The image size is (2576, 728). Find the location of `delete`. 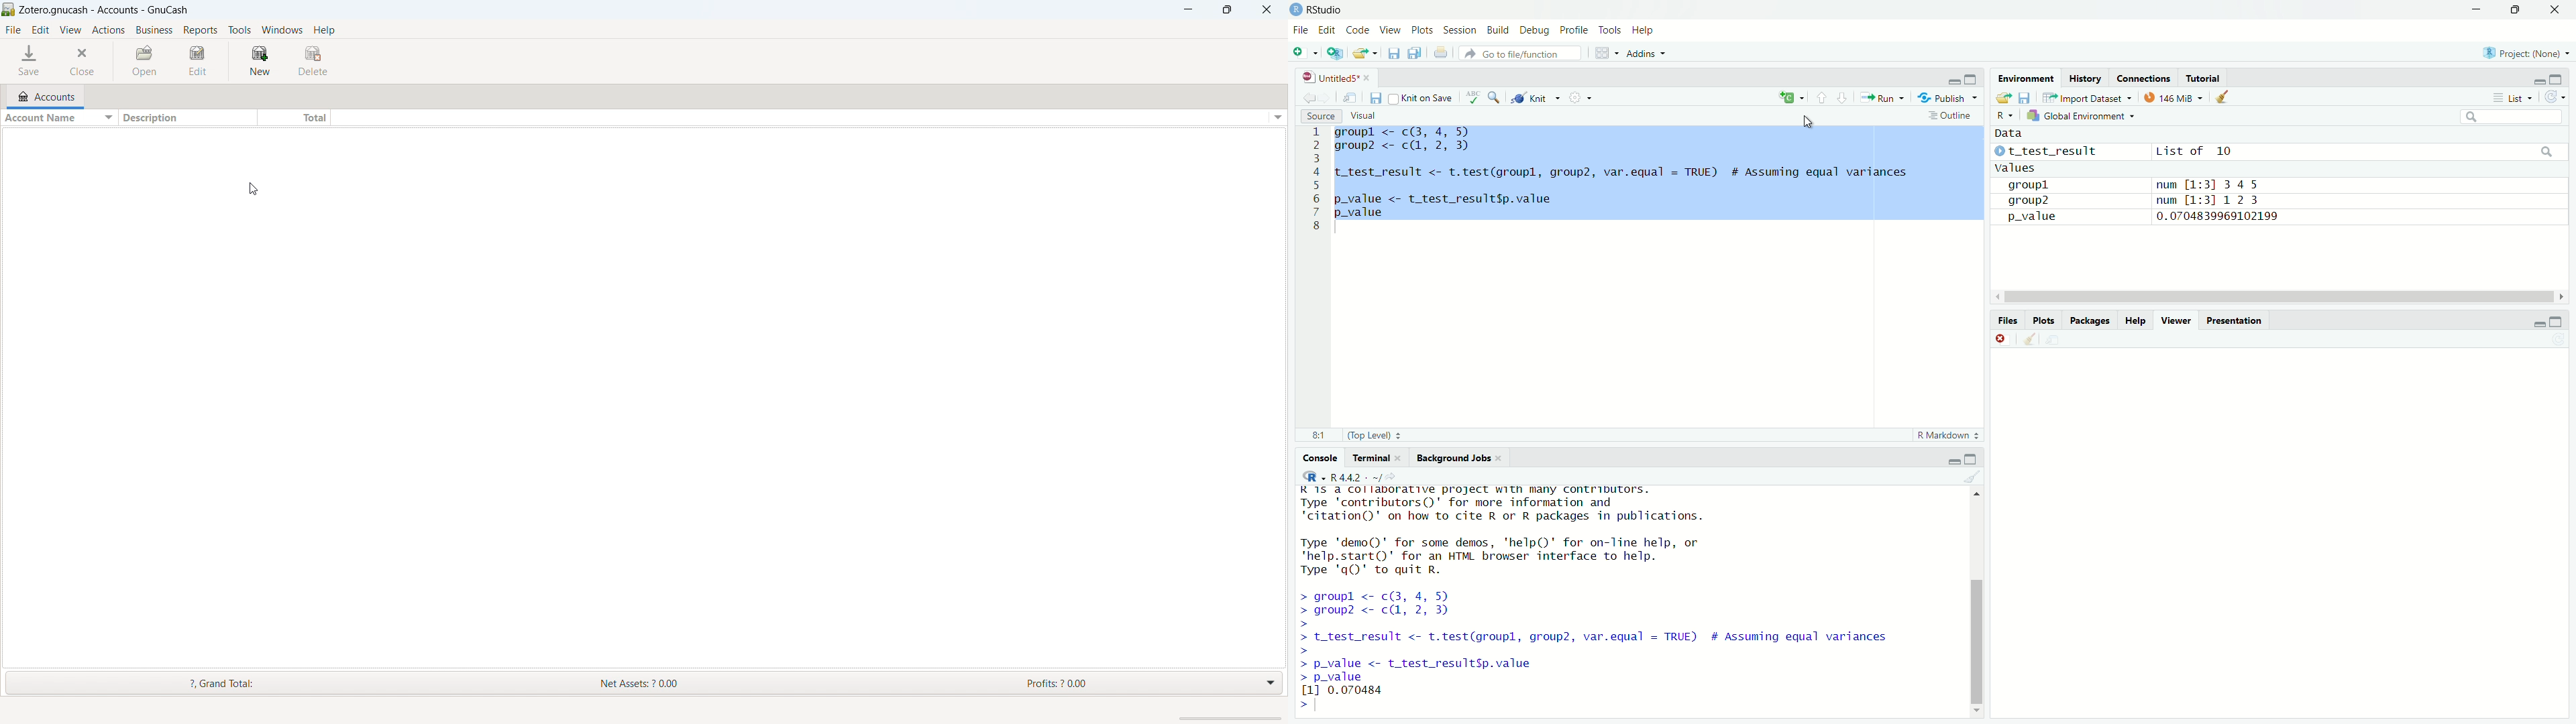

delete is located at coordinates (313, 60).